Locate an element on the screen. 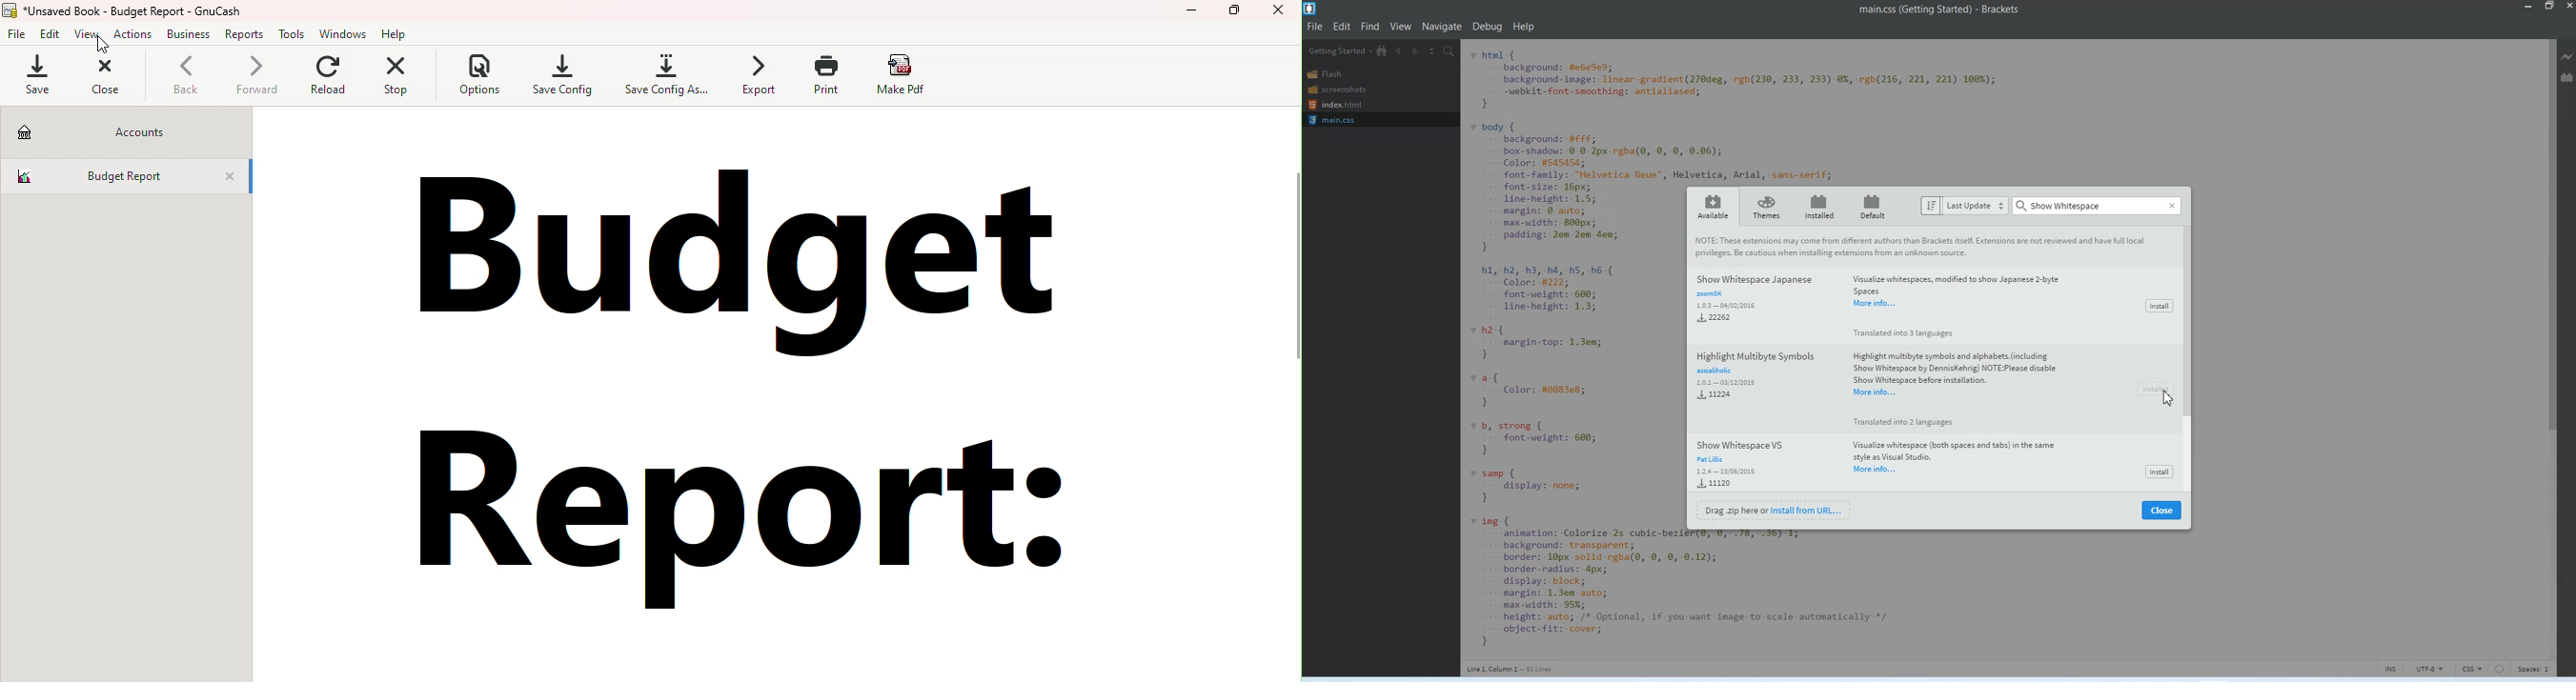  Edit is located at coordinates (52, 35).